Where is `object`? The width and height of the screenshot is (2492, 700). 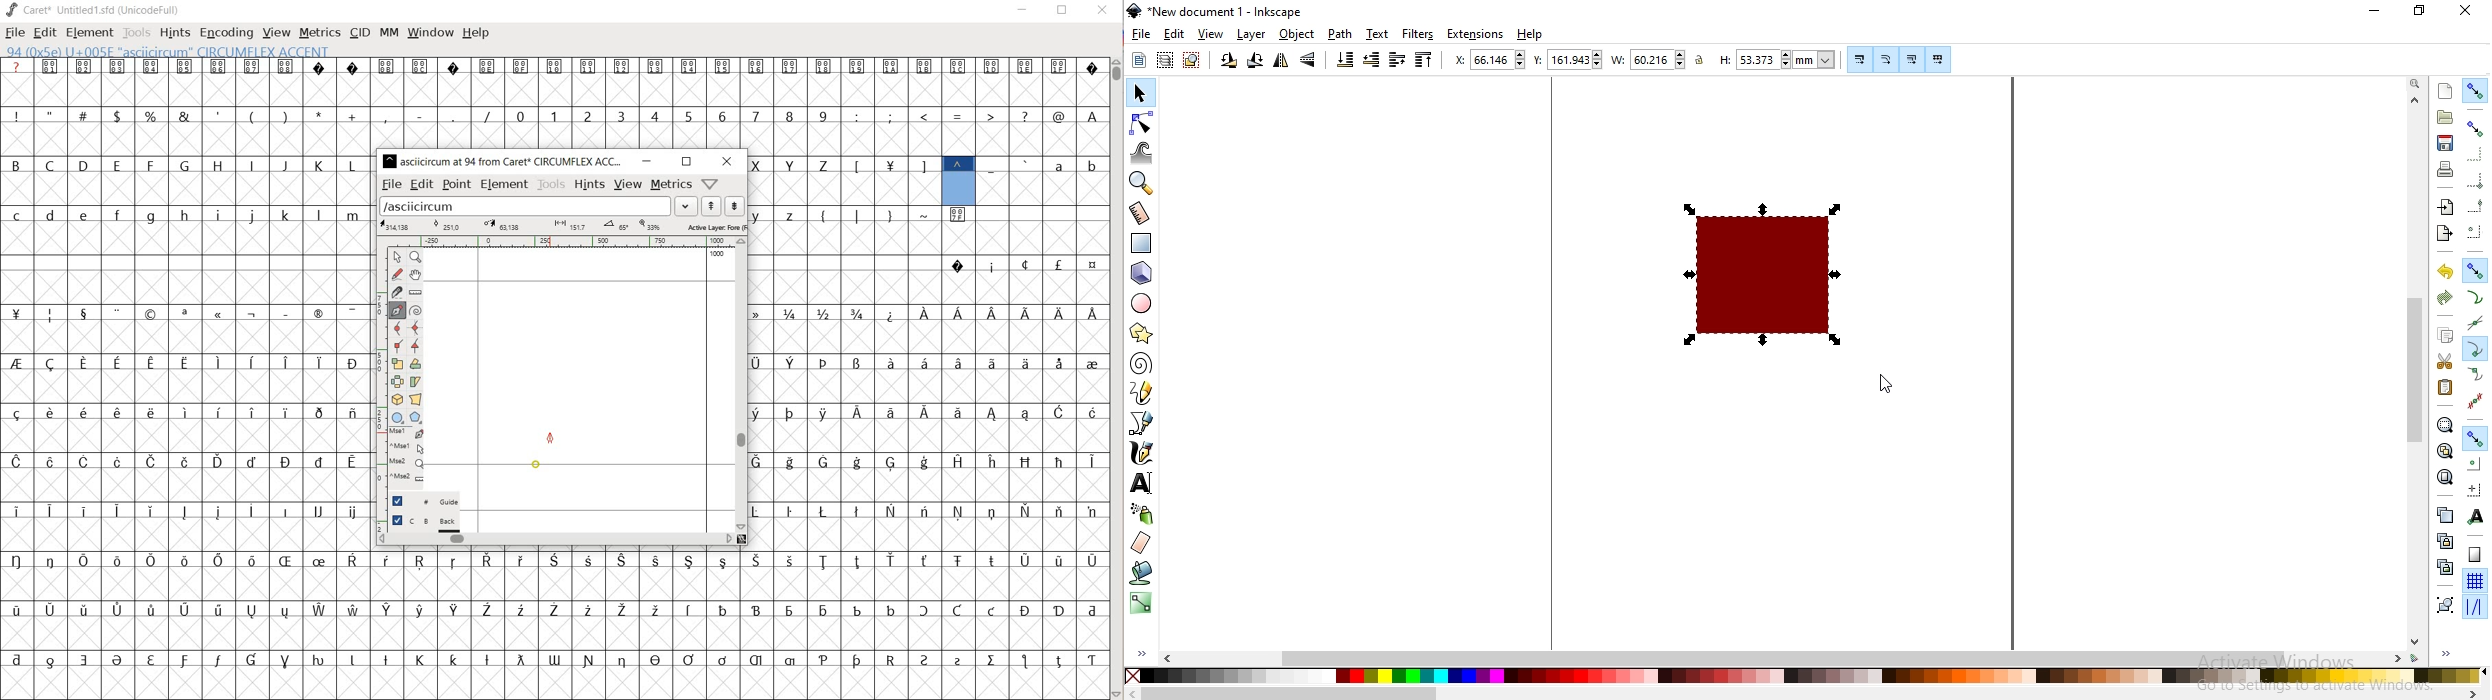
object is located at coordinates (1298, 35).